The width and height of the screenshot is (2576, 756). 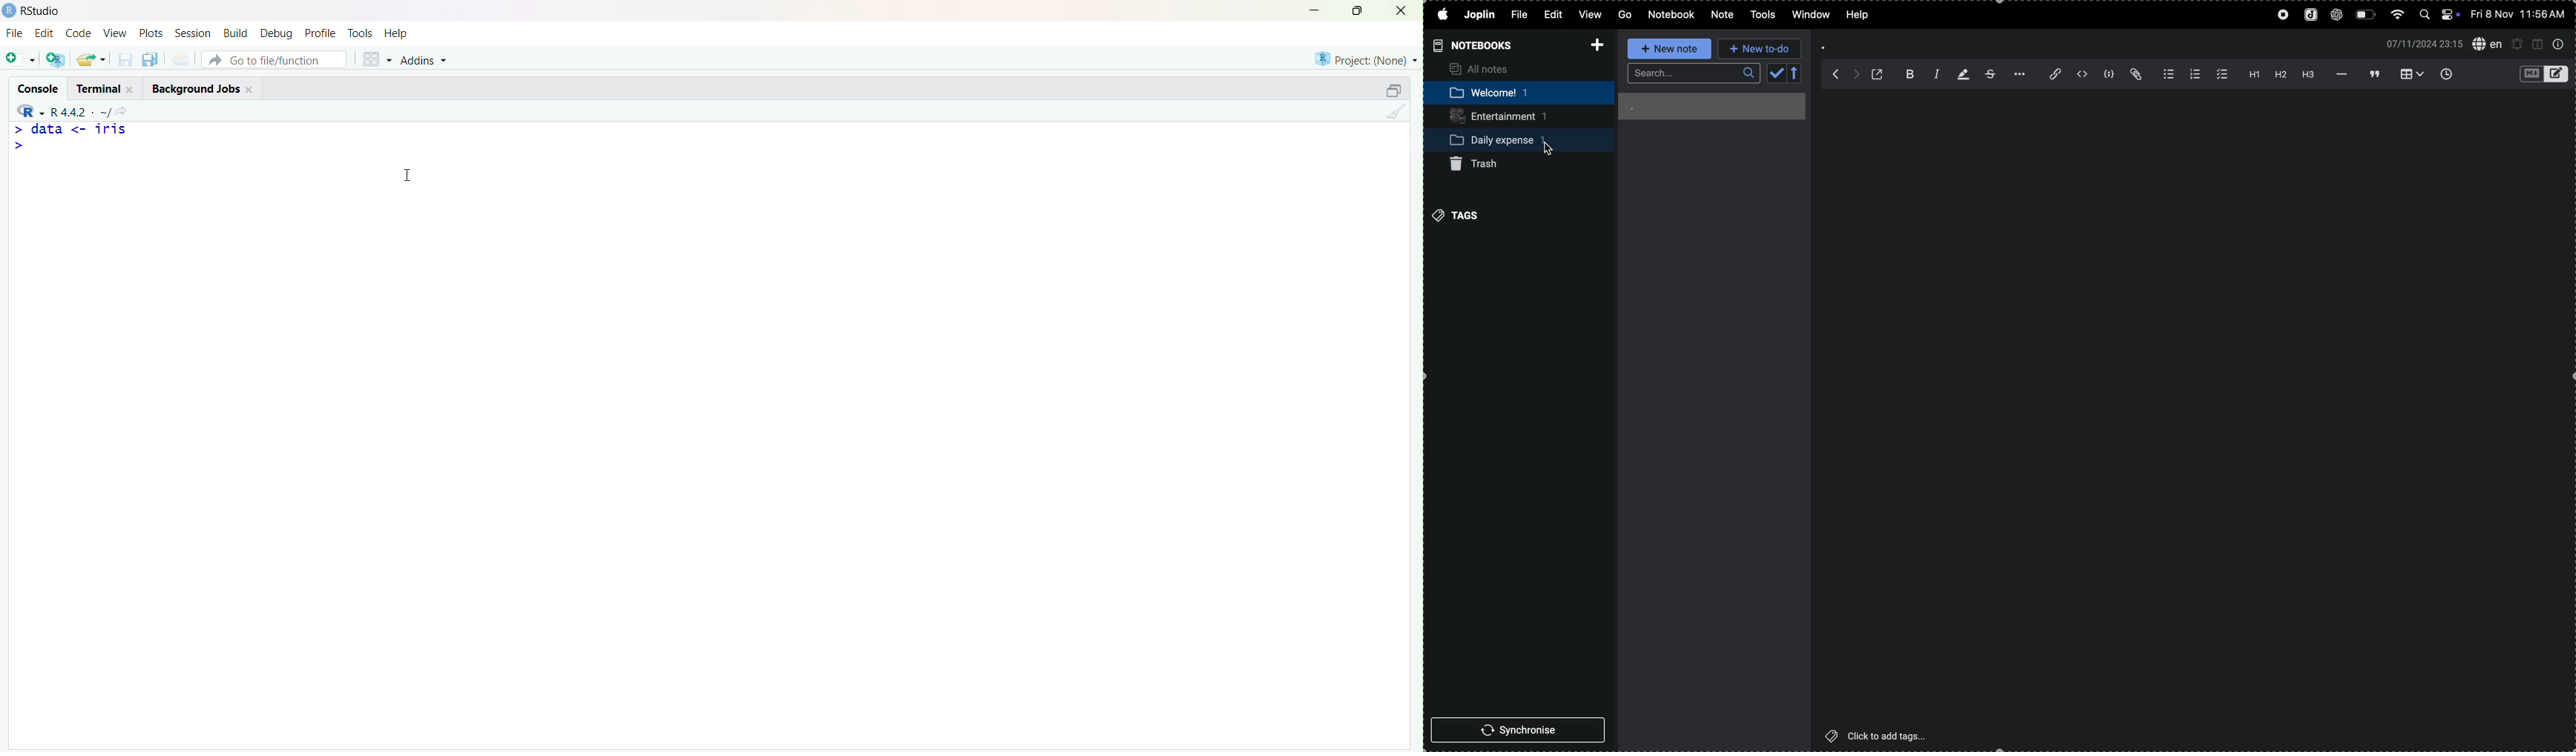 What do you see at coordinates (45, 31) in the screenshot?
I see `Edit` at bounding box center [45, 31].